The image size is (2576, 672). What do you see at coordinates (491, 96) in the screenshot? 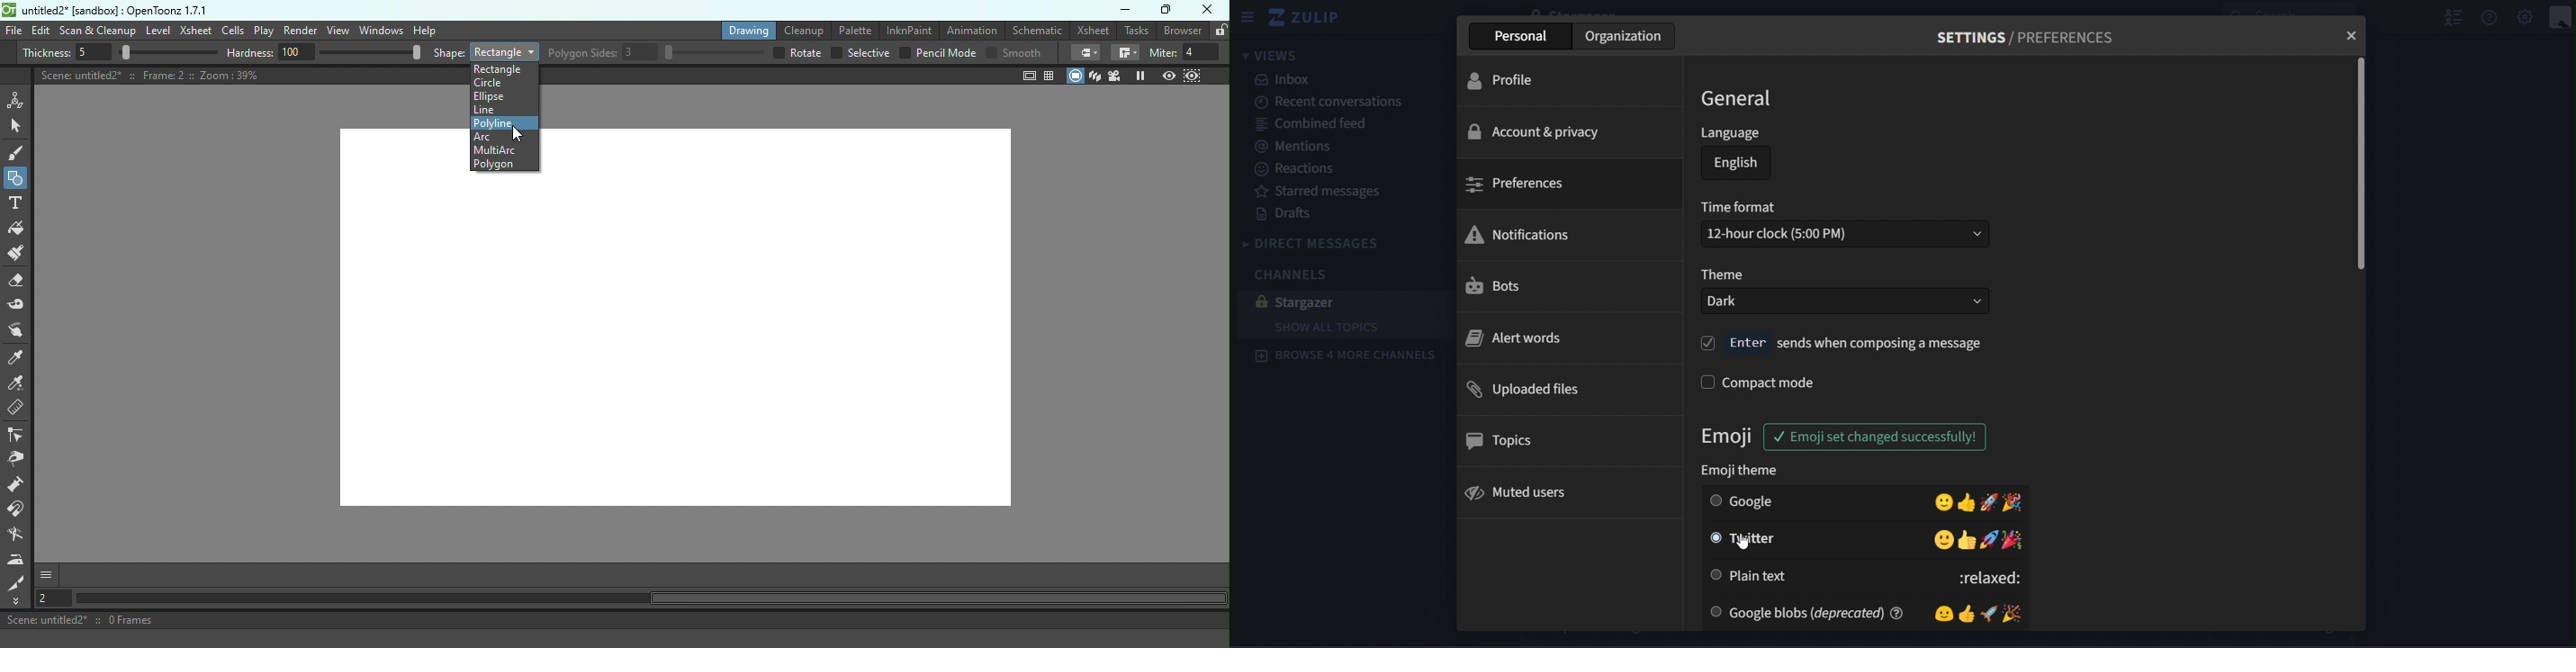
I see `Ellipse` at bounding box center [491, 96].